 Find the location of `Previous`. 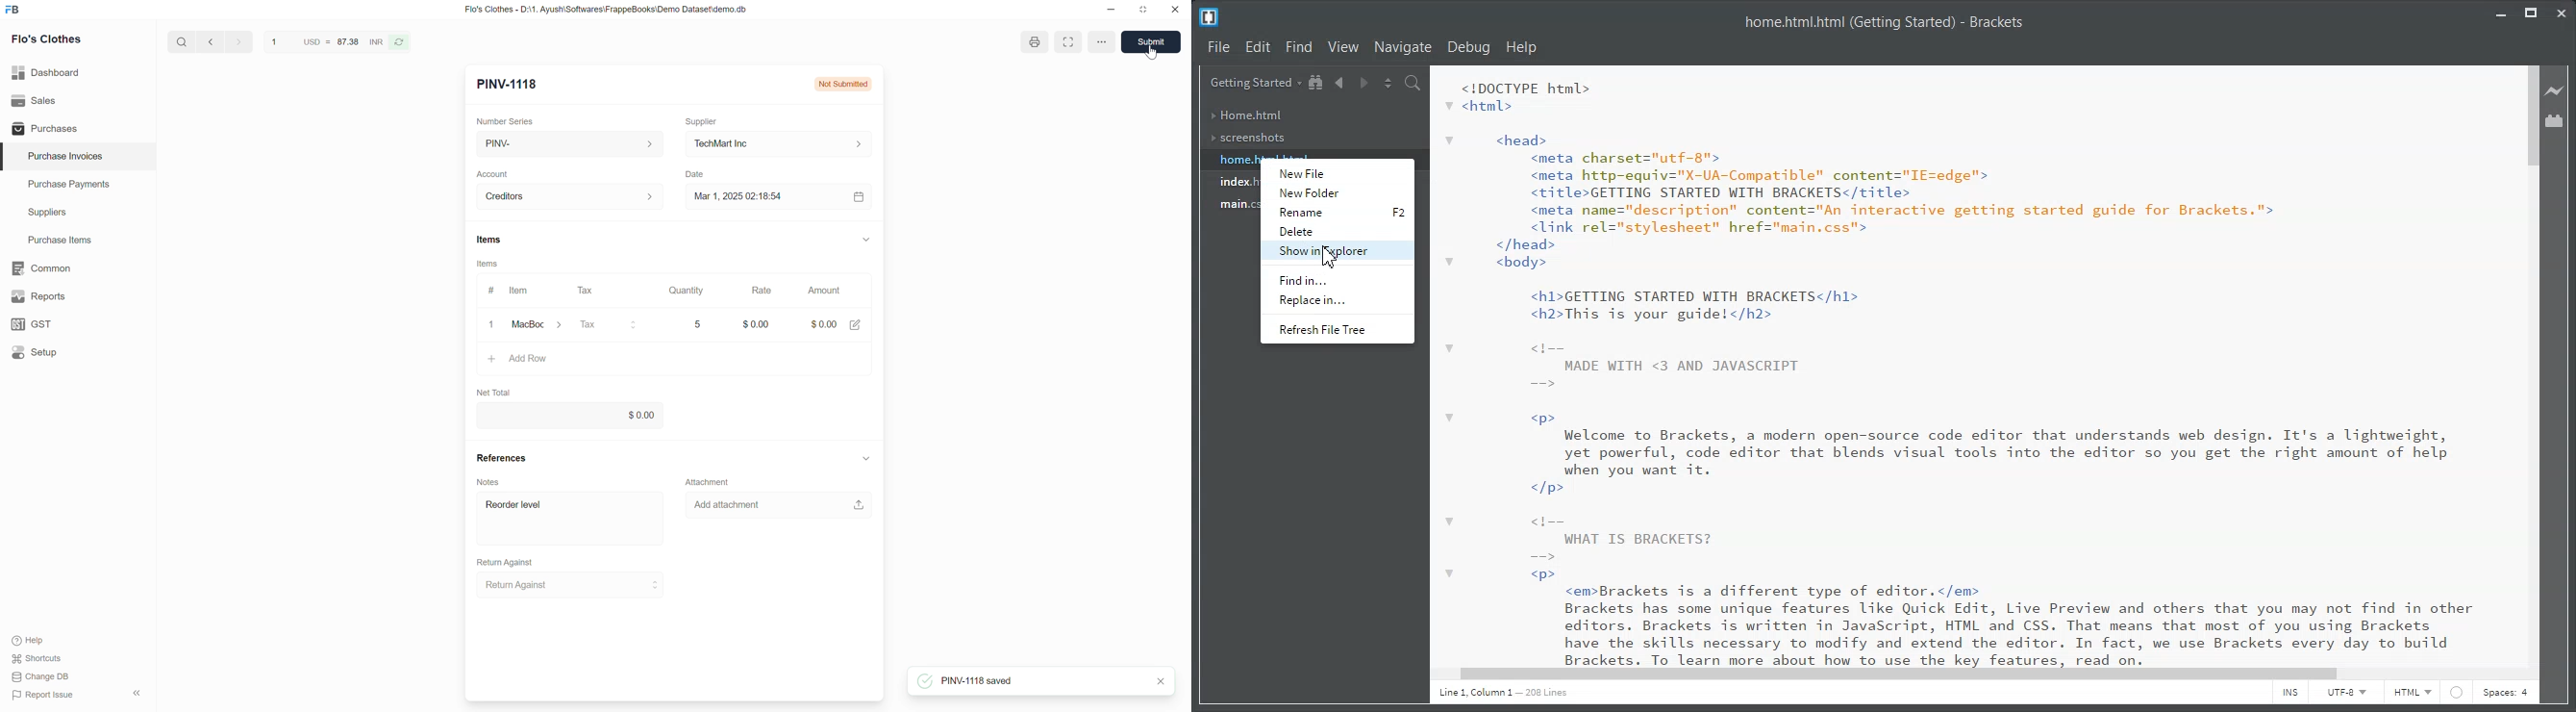

Previous is located at coordinates (211, 41).